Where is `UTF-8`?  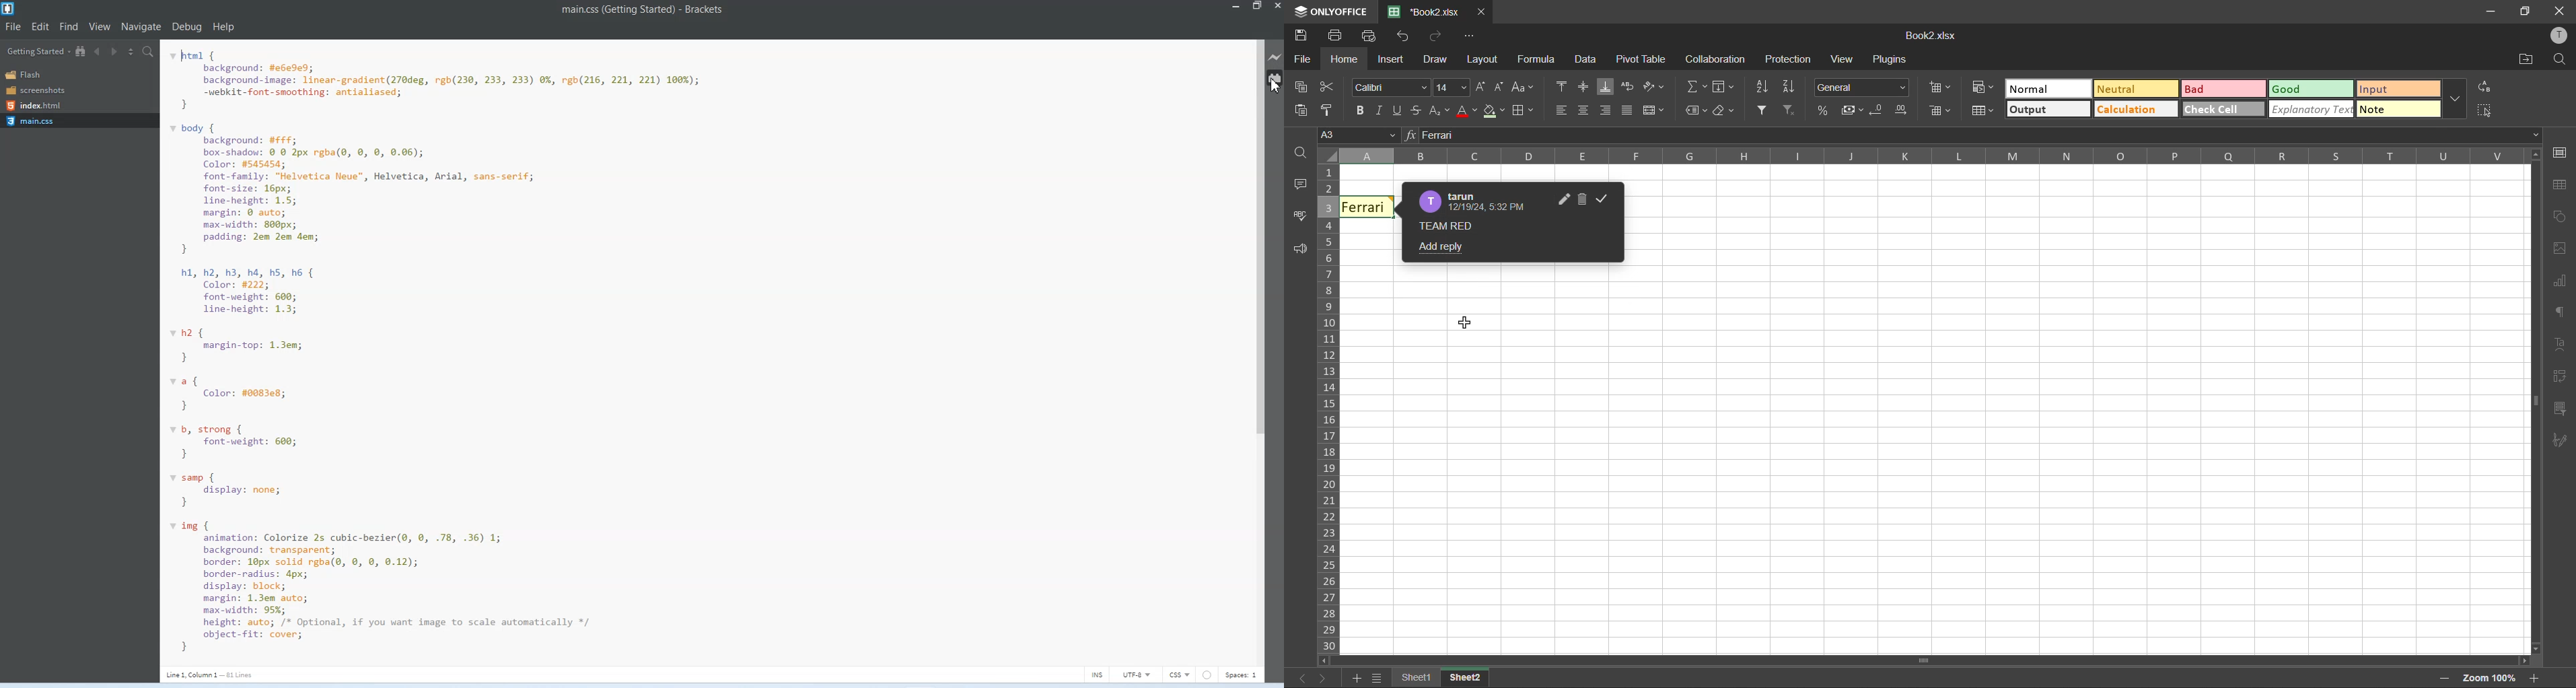 UTF-8 is located at coordinates (1134, 674).